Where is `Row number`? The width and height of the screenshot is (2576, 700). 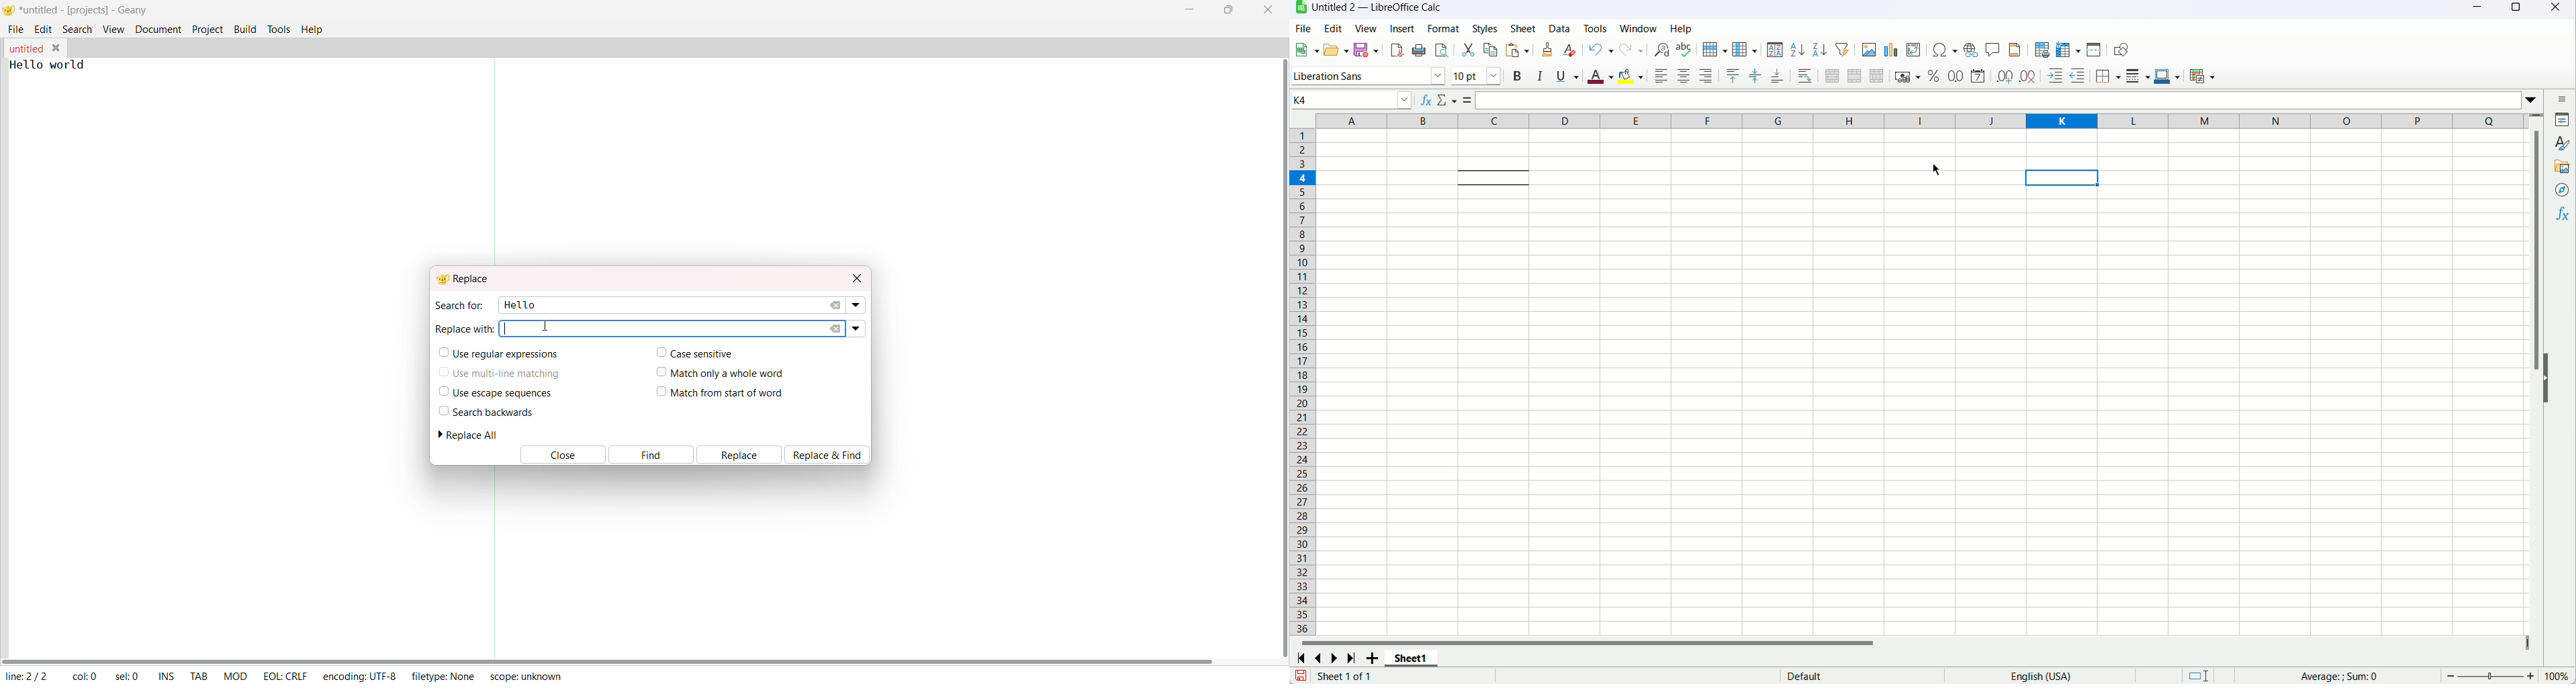
Row number is located at coordinates (1303, 381).